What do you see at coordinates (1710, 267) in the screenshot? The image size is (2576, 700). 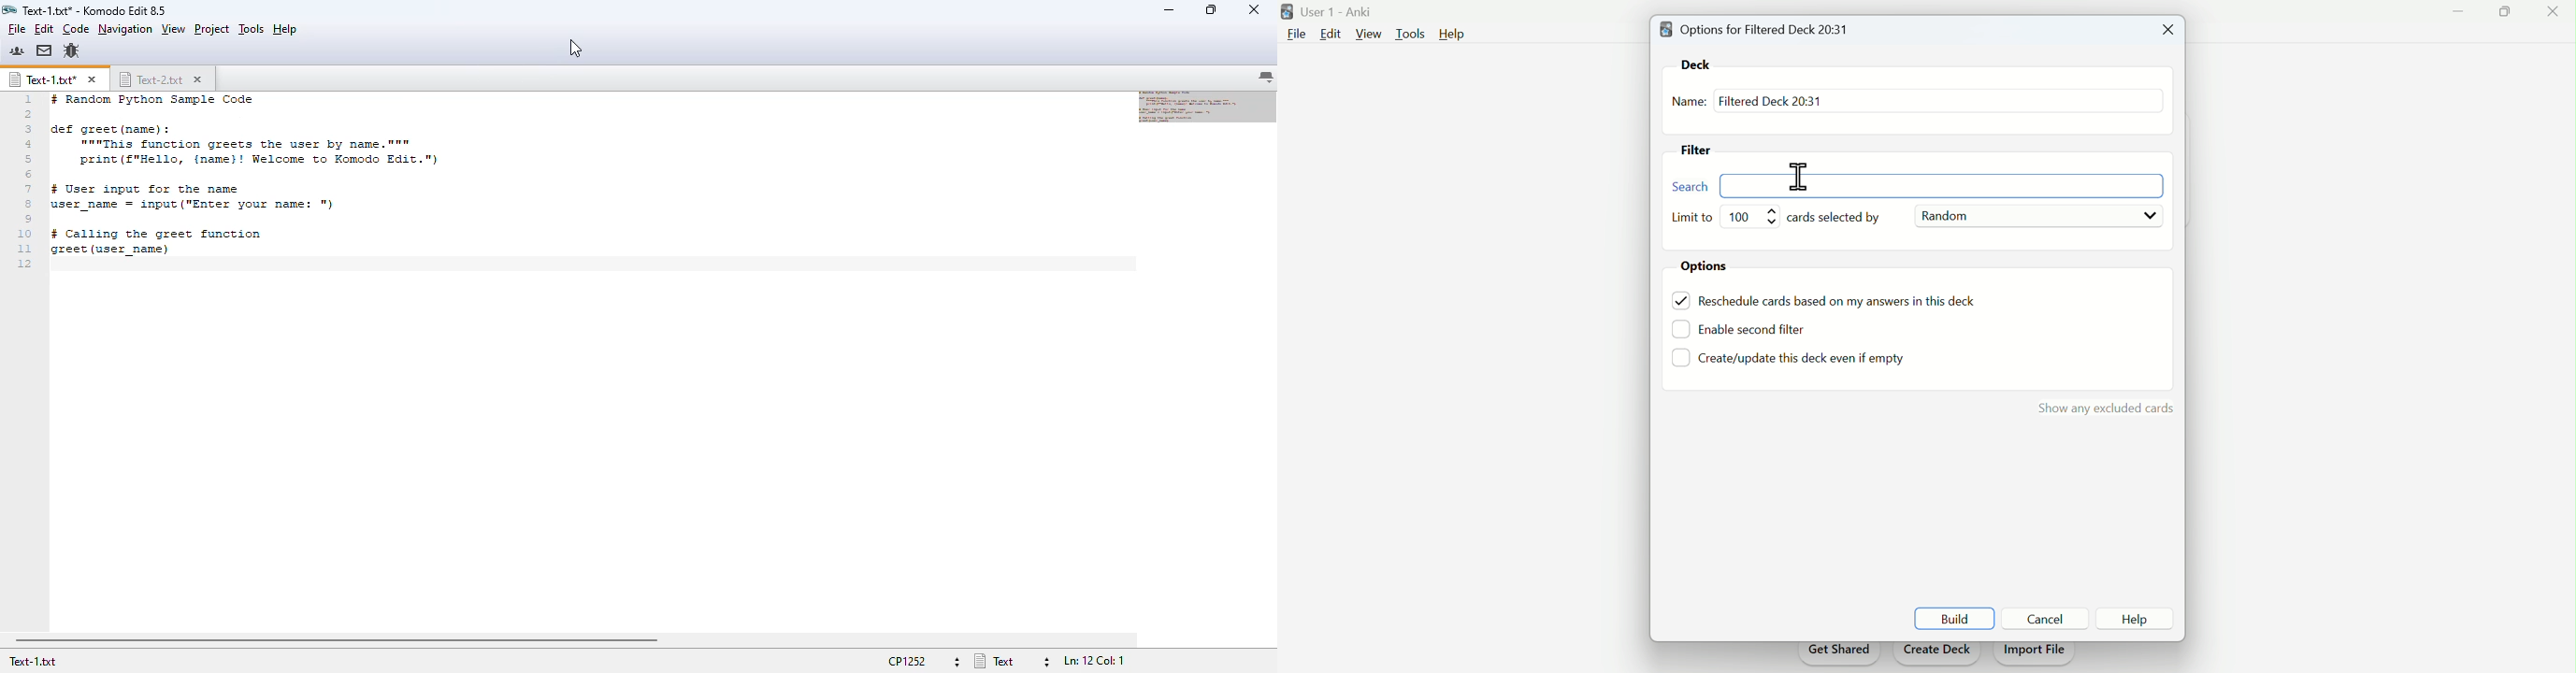 I see `Options` at bounding box center [1710, 267].